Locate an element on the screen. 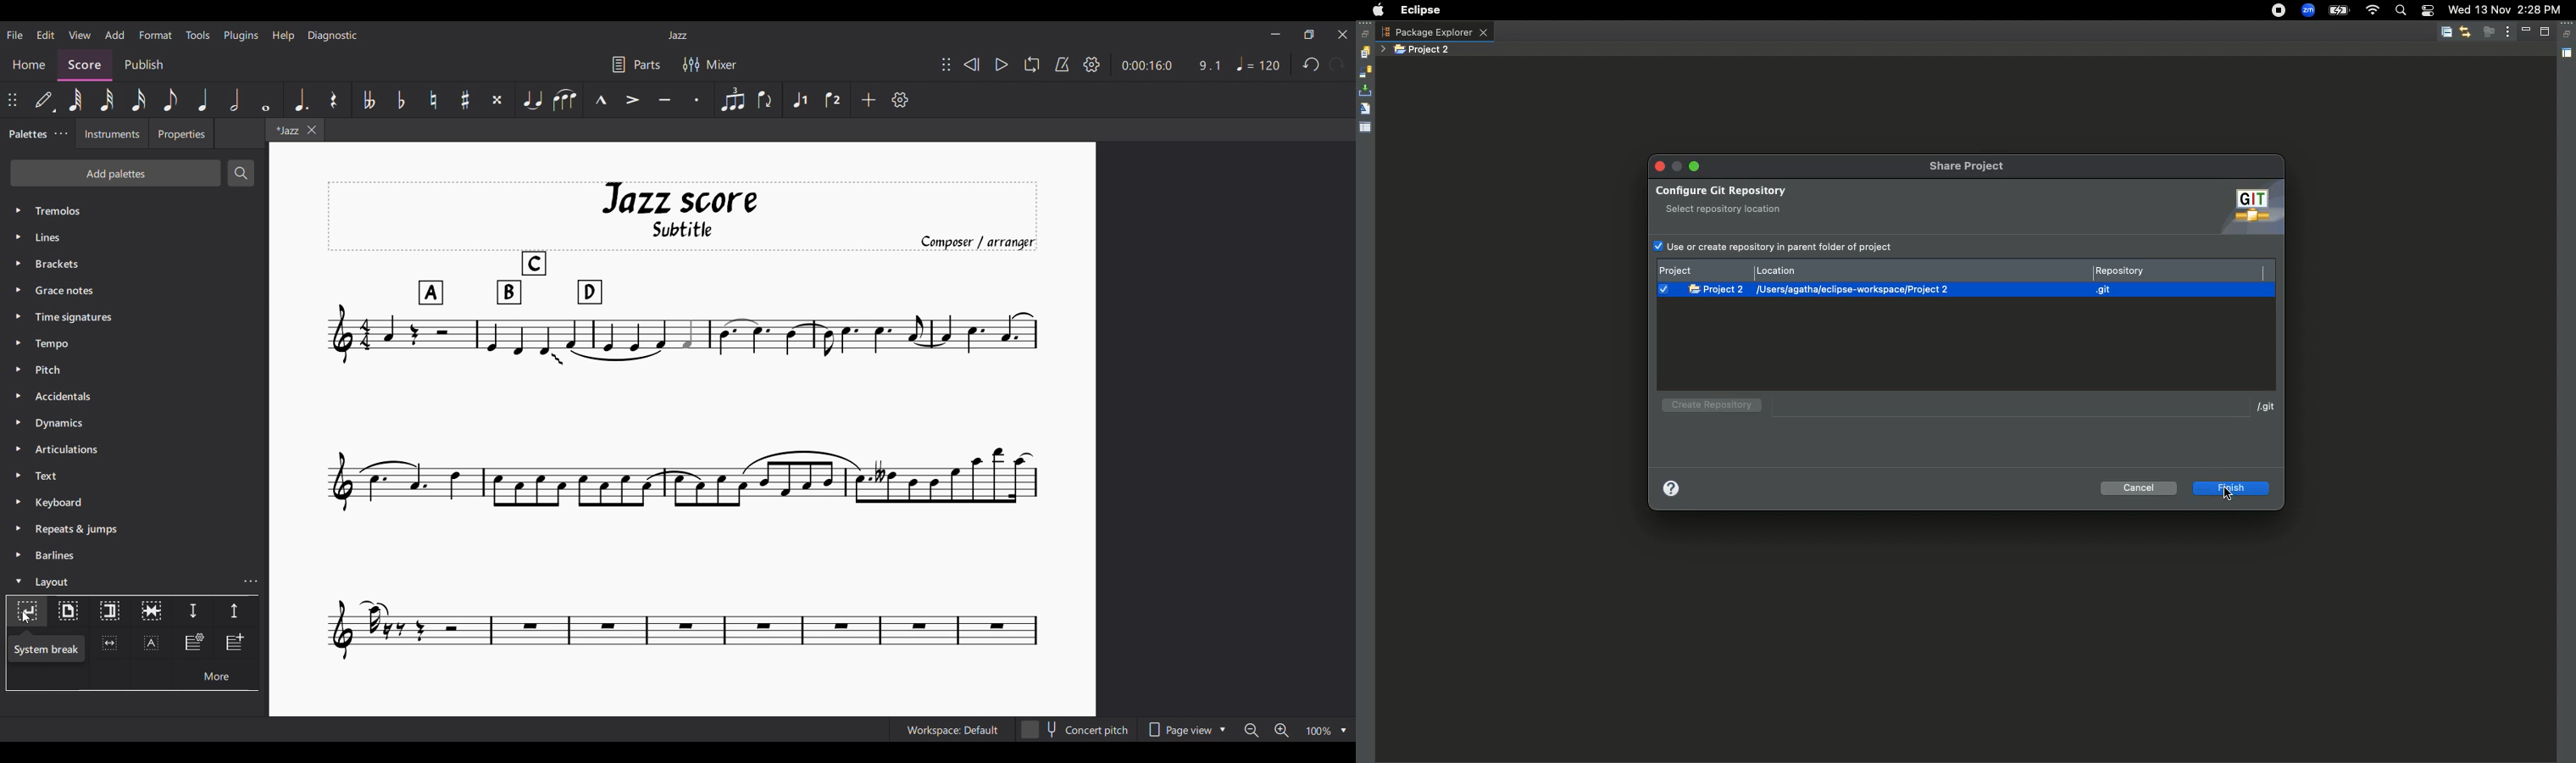  Close tab is located at coordinates (312, 130).